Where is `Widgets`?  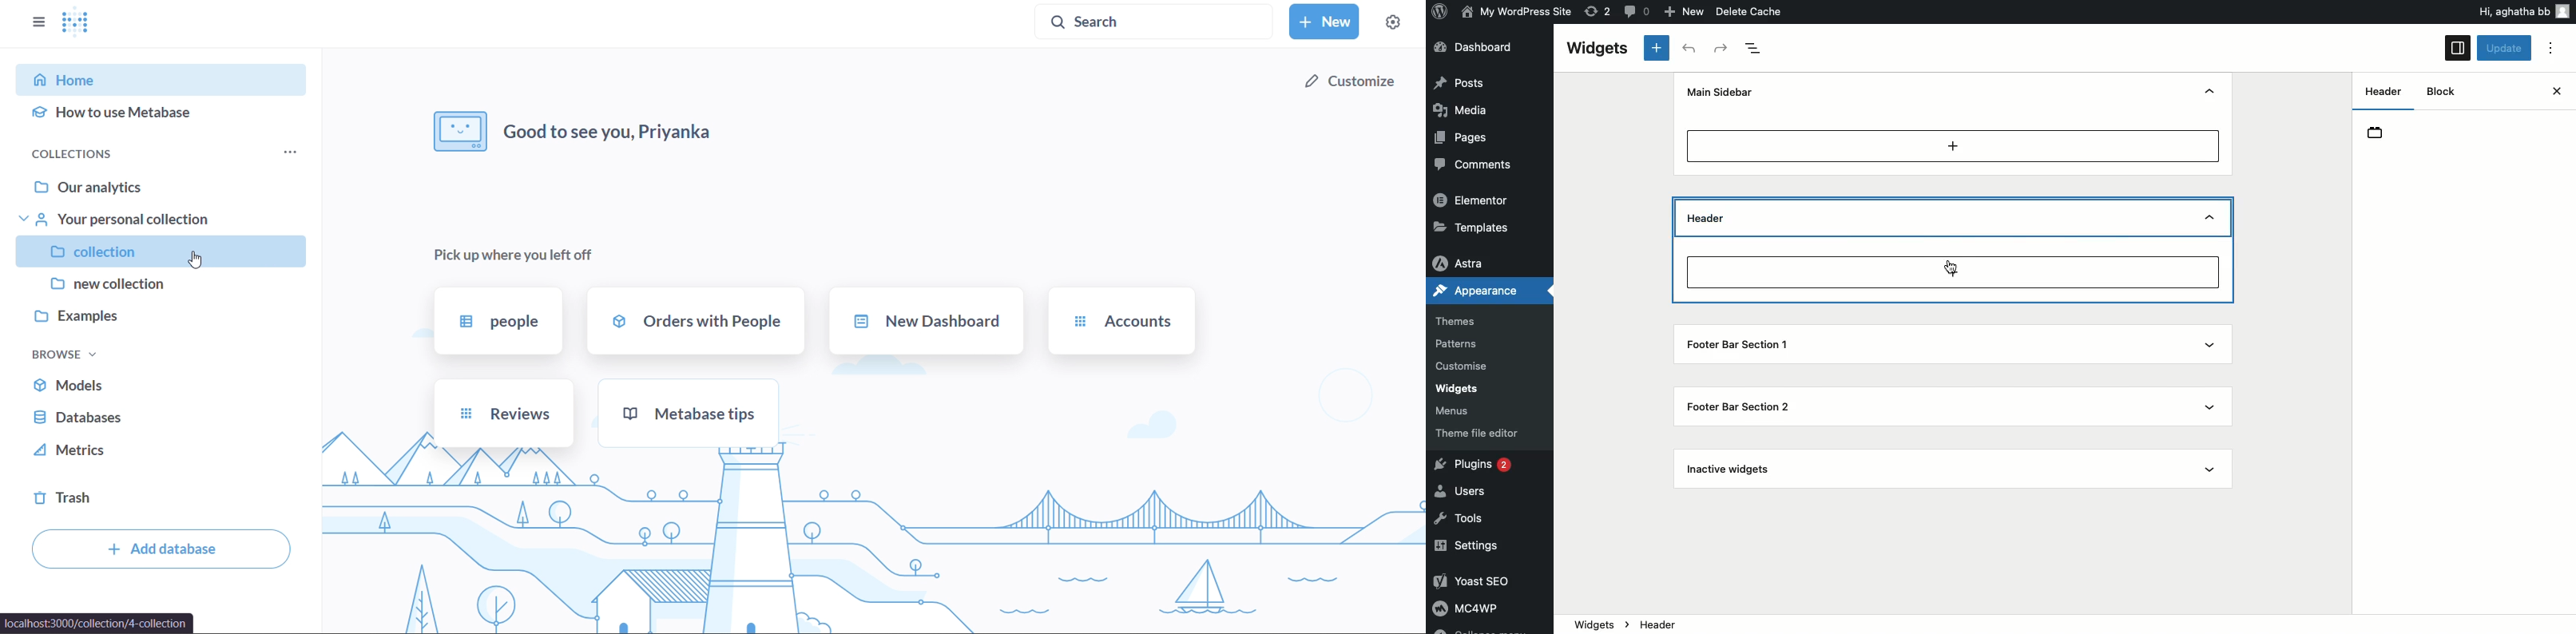
Widgets is located at coordinates (1596, 49).